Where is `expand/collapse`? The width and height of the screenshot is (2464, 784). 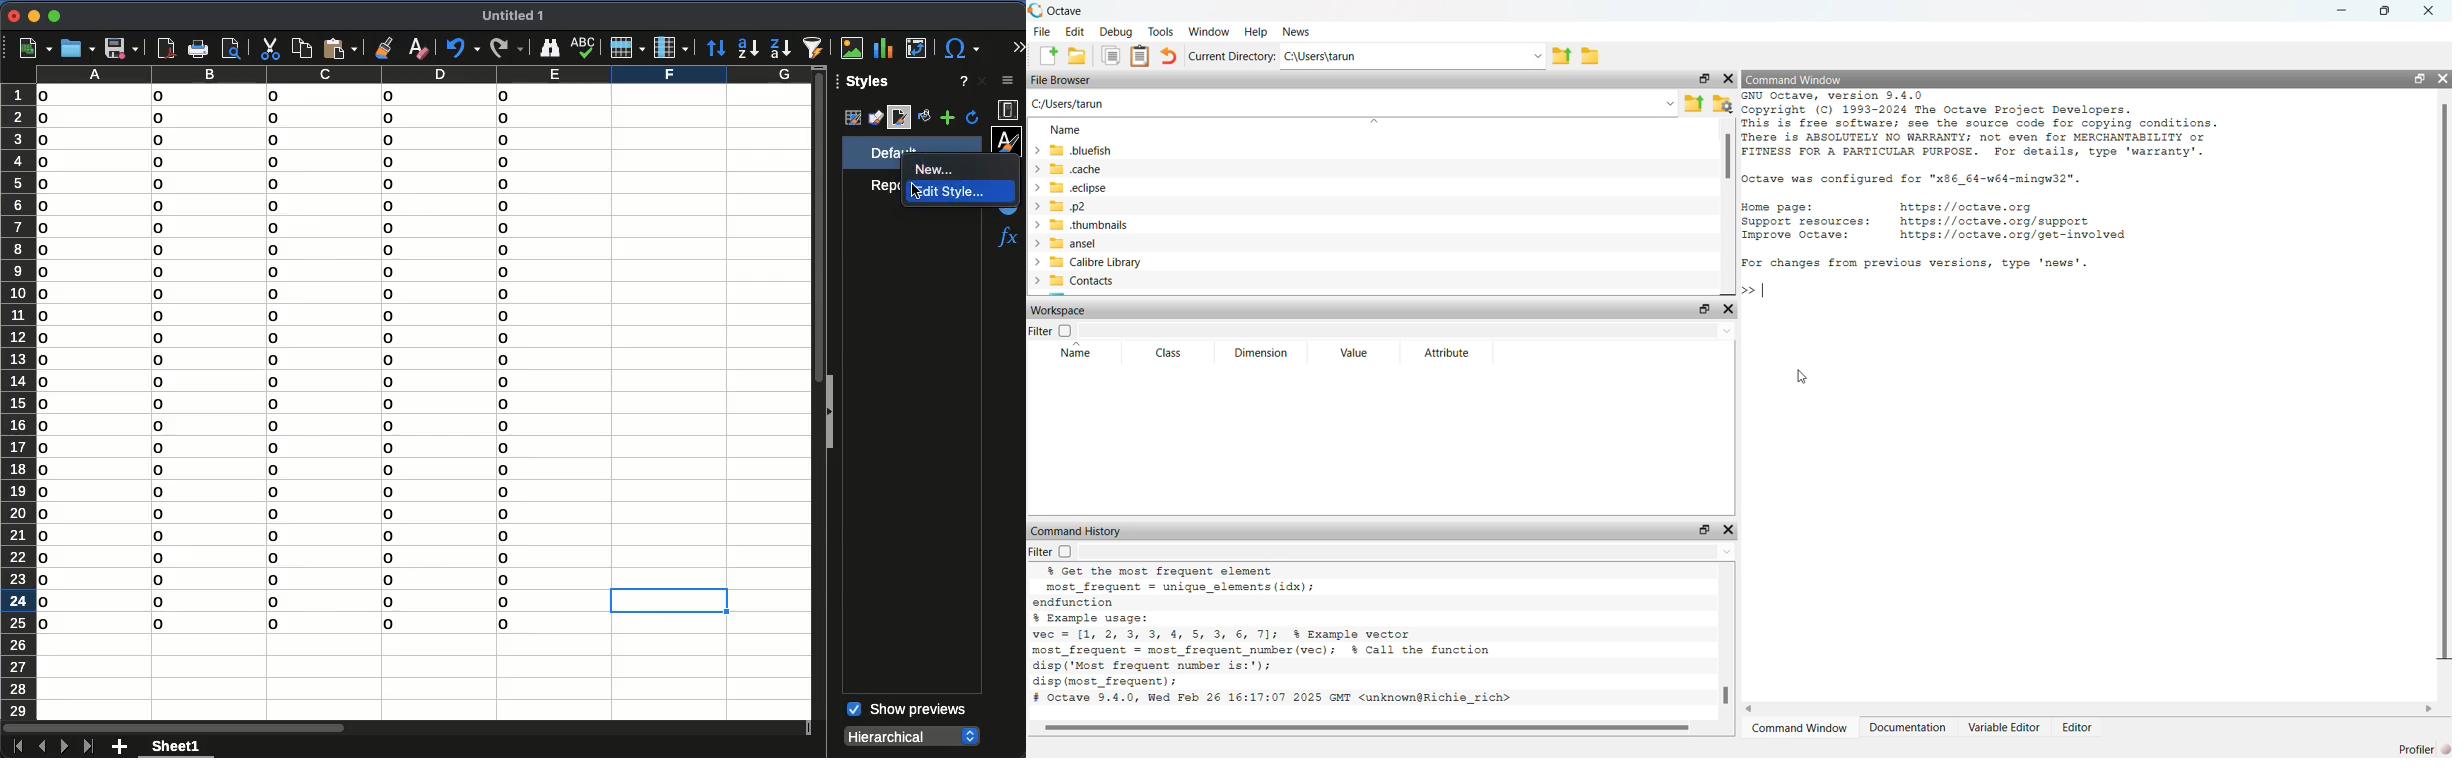 expand/collapse is located at coordinates (1036, 206).